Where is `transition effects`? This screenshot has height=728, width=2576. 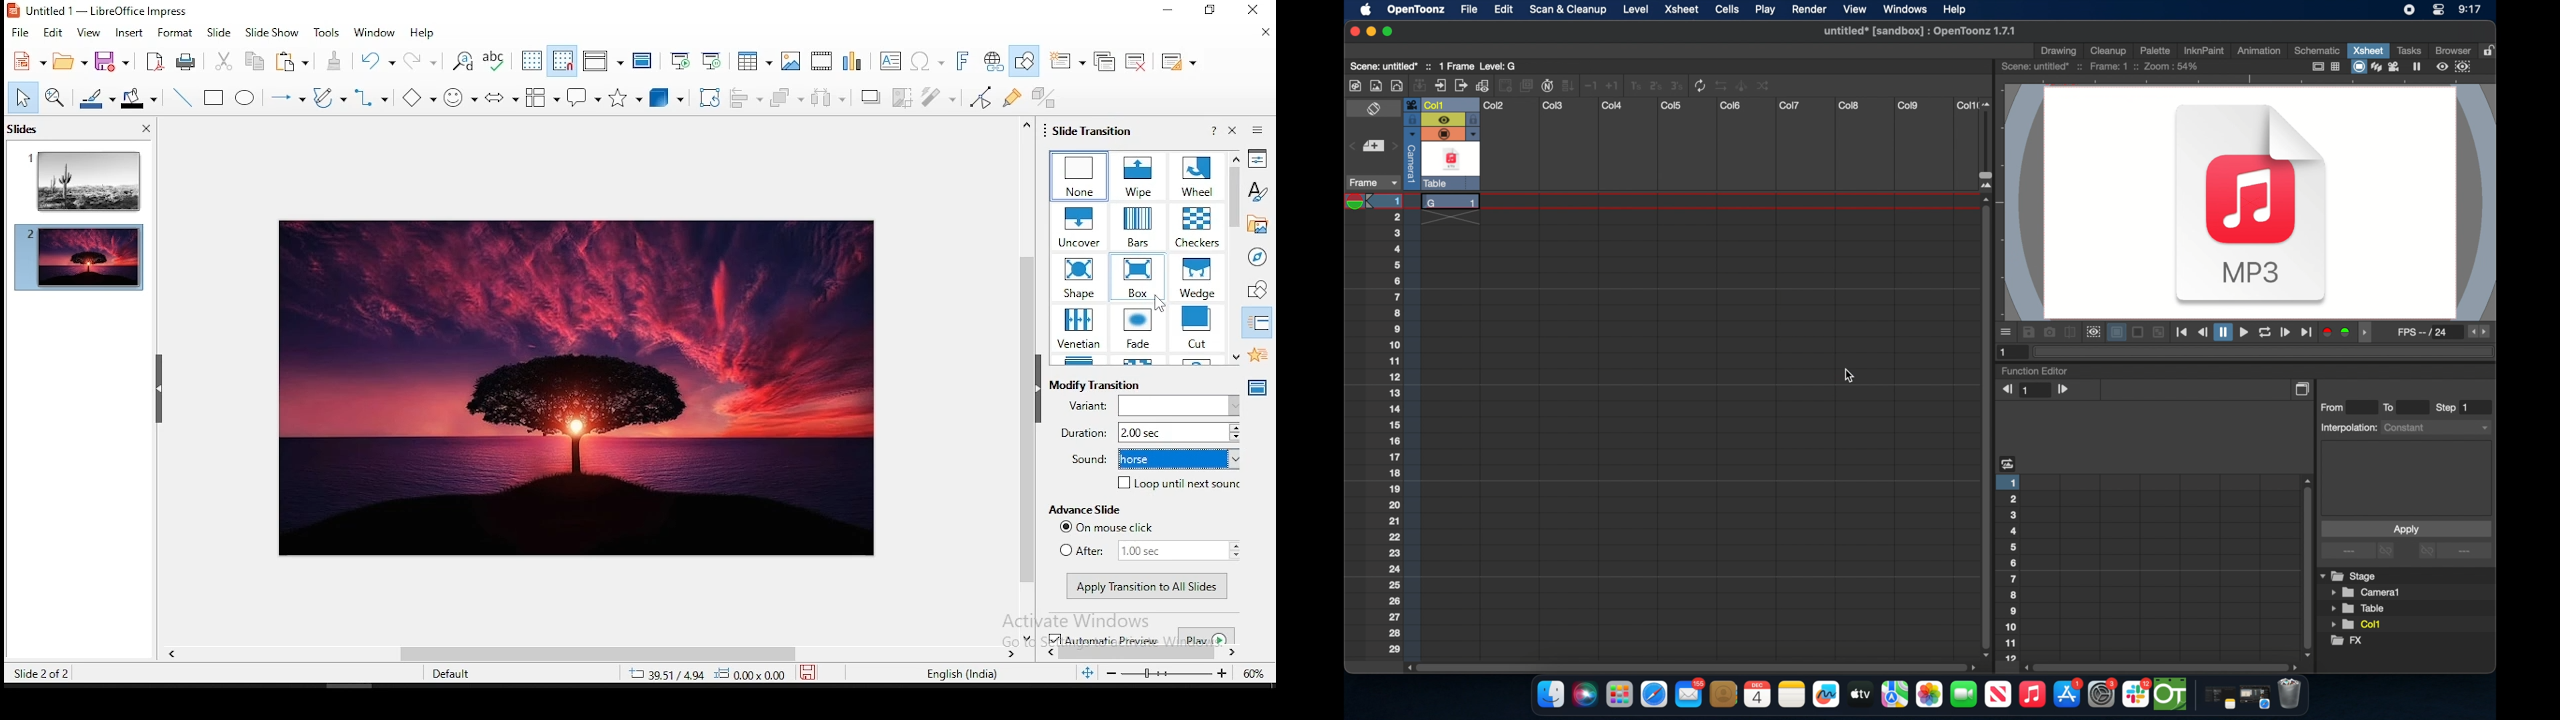
transition effects is located at coordinates (1138, 277).